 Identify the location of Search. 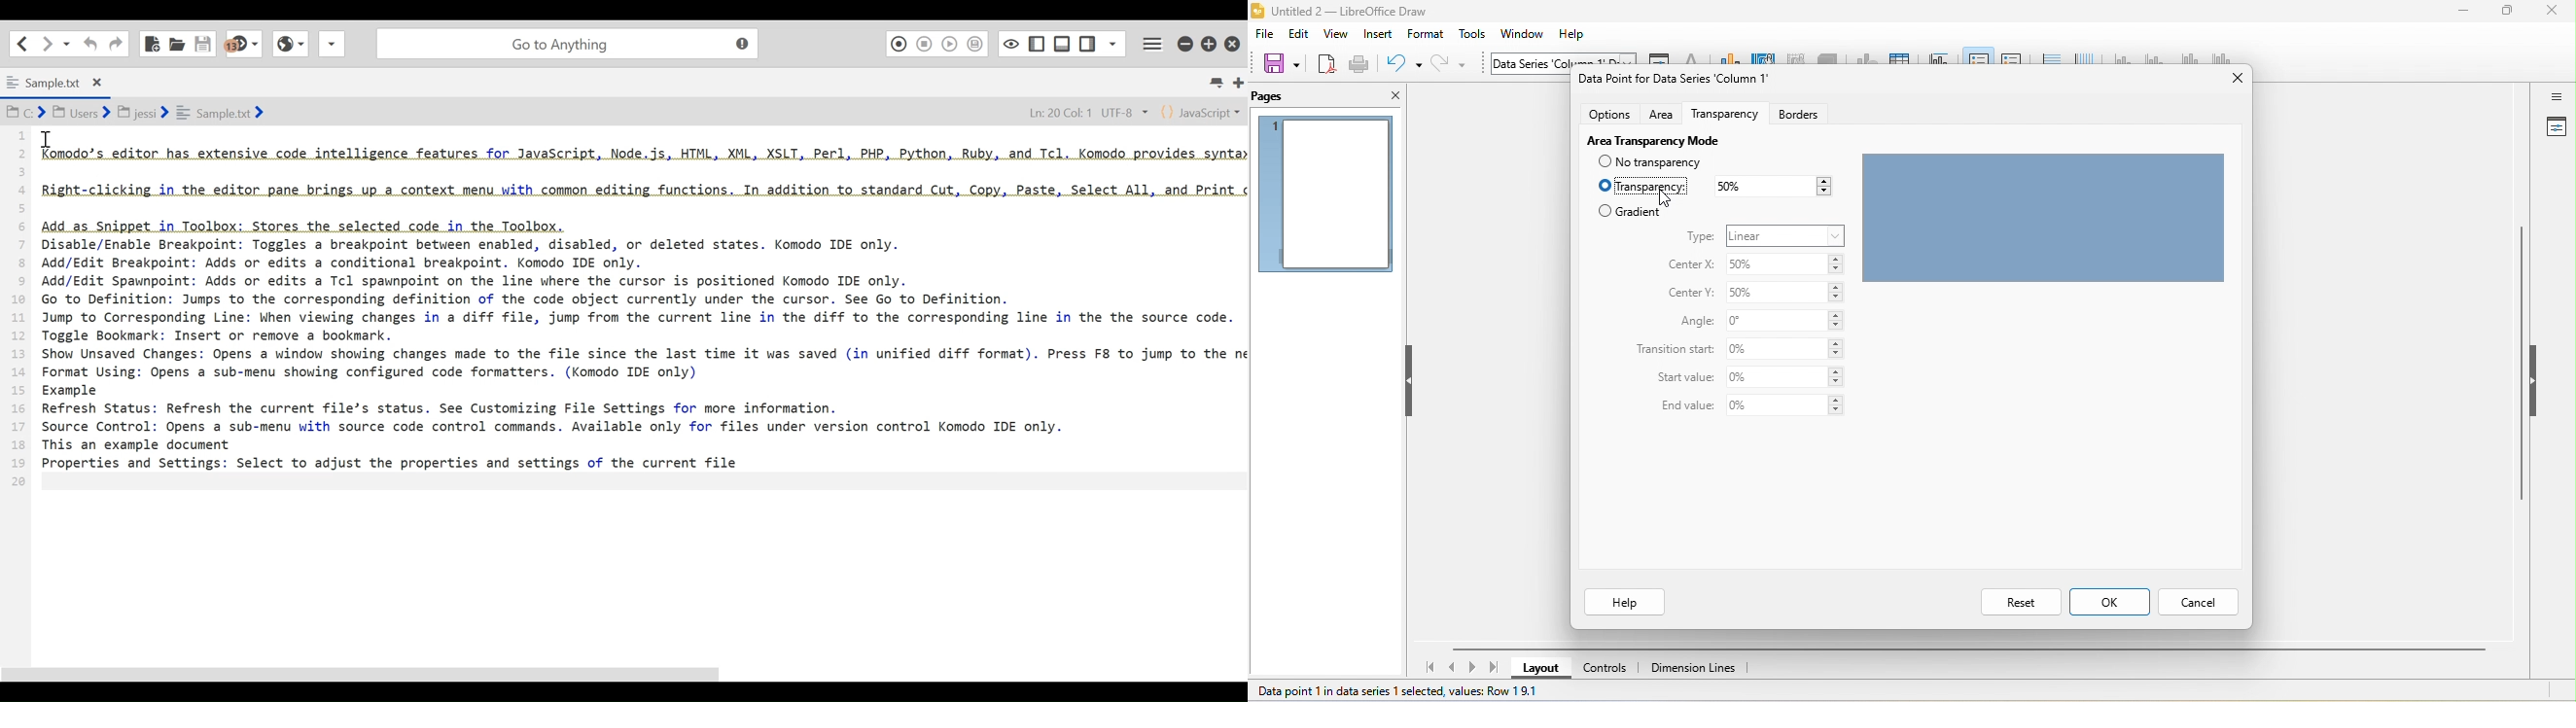
(565, 42).